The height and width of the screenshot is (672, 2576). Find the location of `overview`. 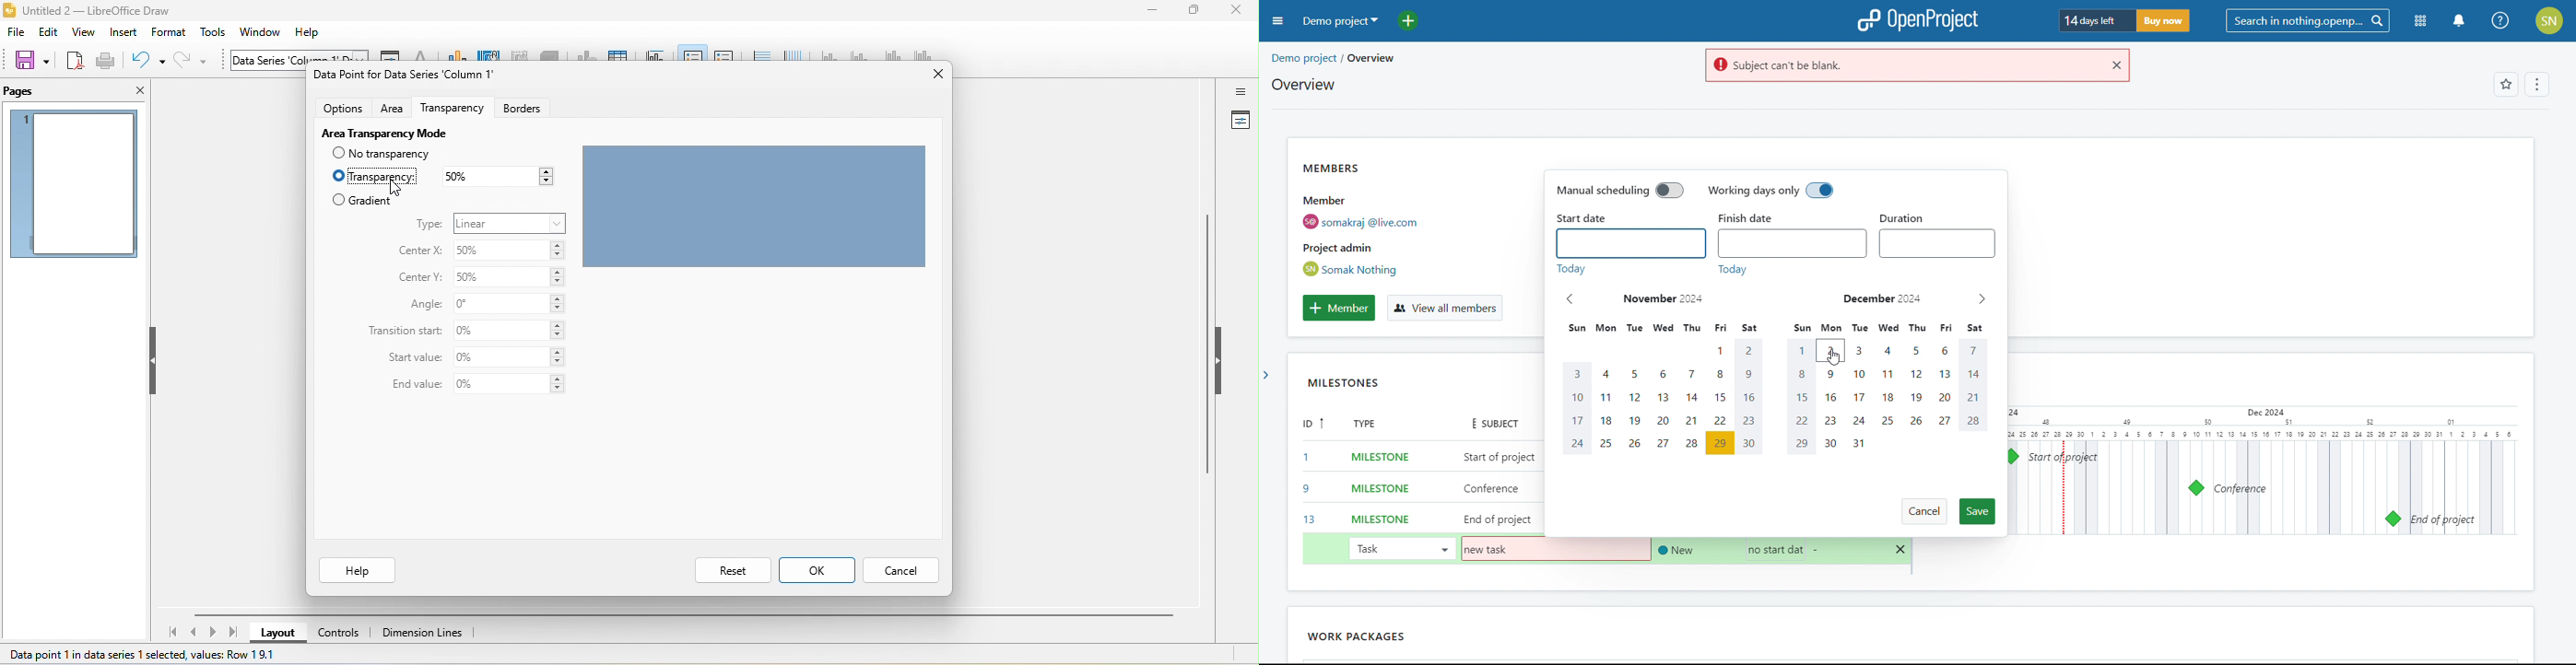

overview is located at coordinates (1302, 84).